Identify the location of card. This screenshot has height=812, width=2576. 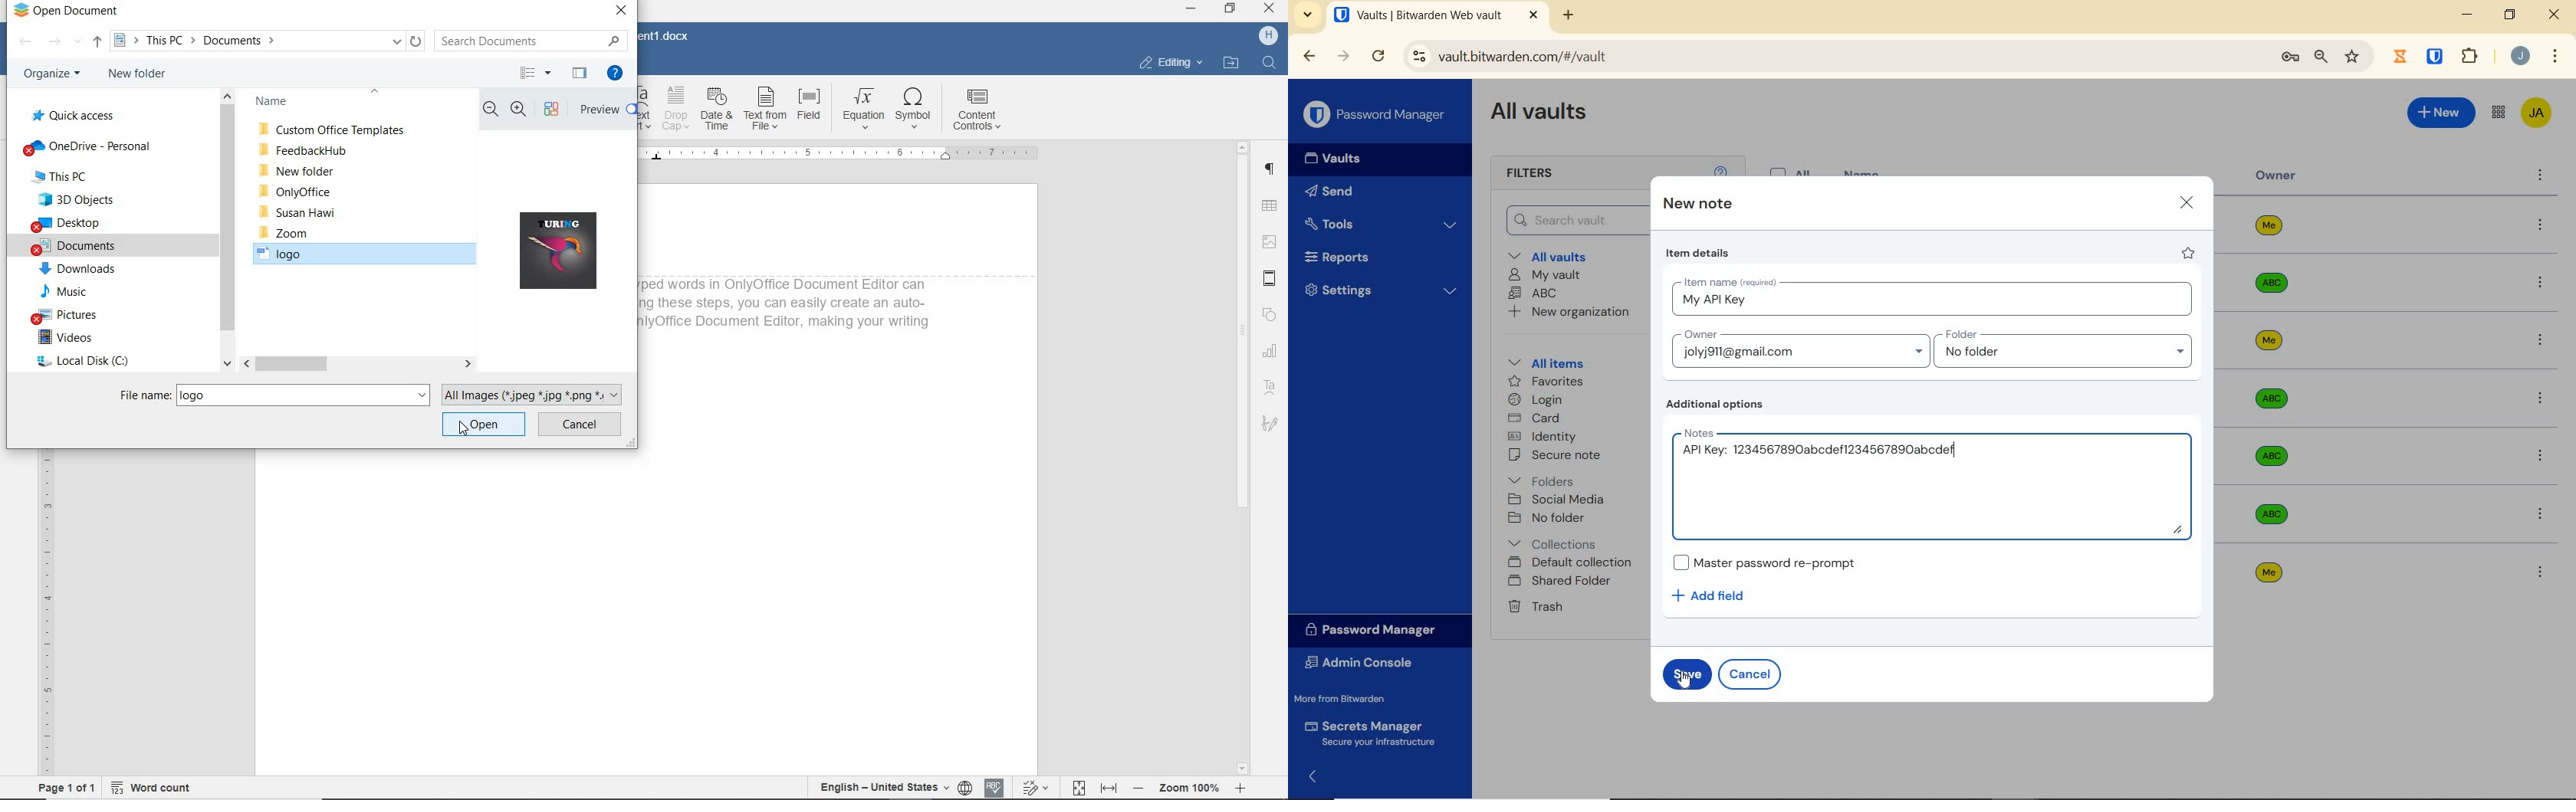
(1536, 418).